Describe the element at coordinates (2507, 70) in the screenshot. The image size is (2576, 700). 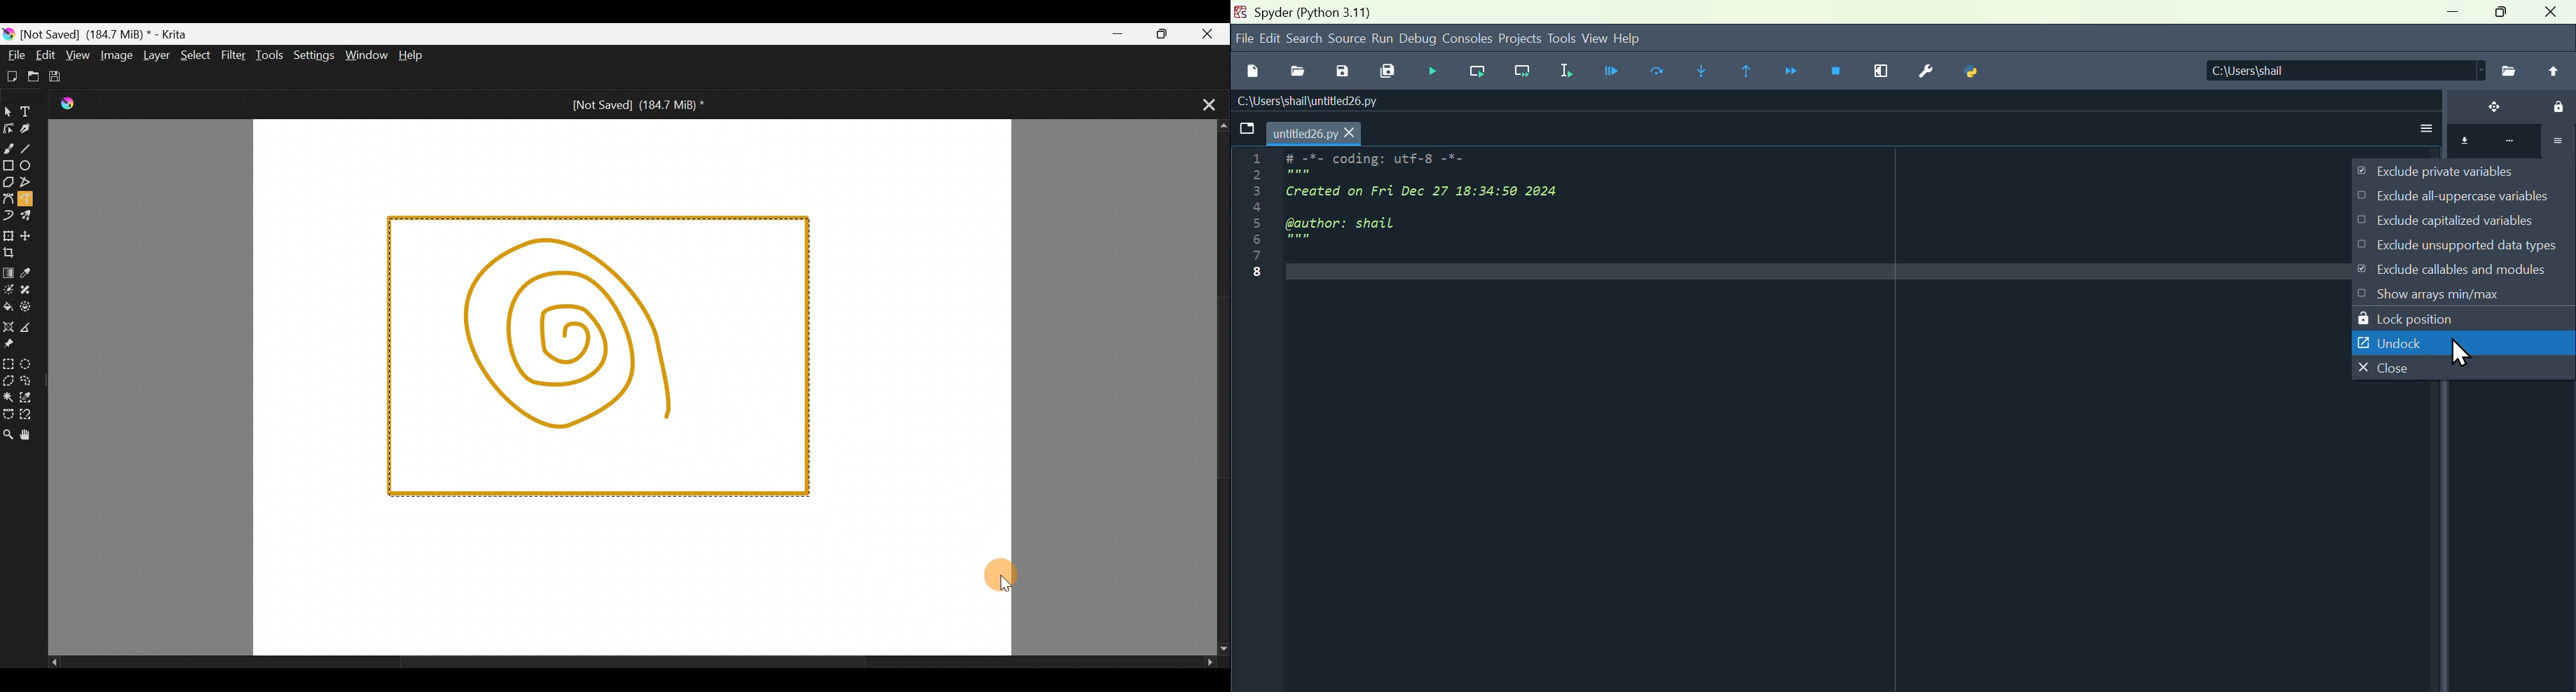
I see `files` at that location.